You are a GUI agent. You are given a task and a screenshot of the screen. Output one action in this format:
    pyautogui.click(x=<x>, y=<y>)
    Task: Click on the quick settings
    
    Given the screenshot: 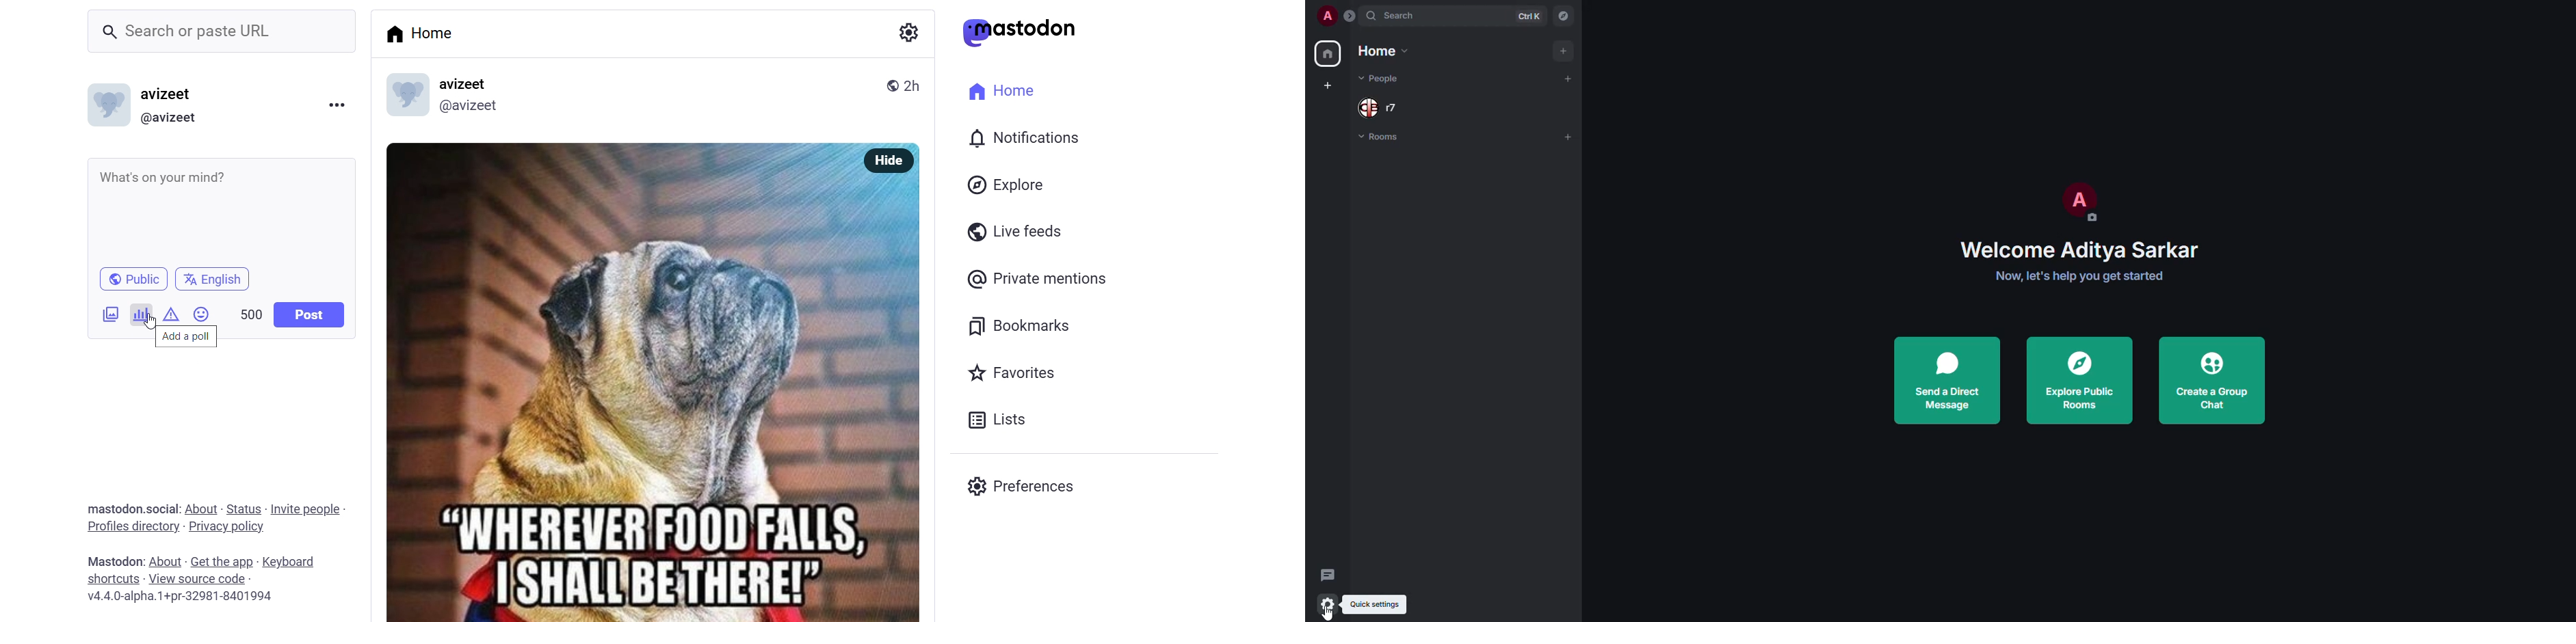 What is the action you would take?
    pyautogui.click(x=1327, y=603)
    